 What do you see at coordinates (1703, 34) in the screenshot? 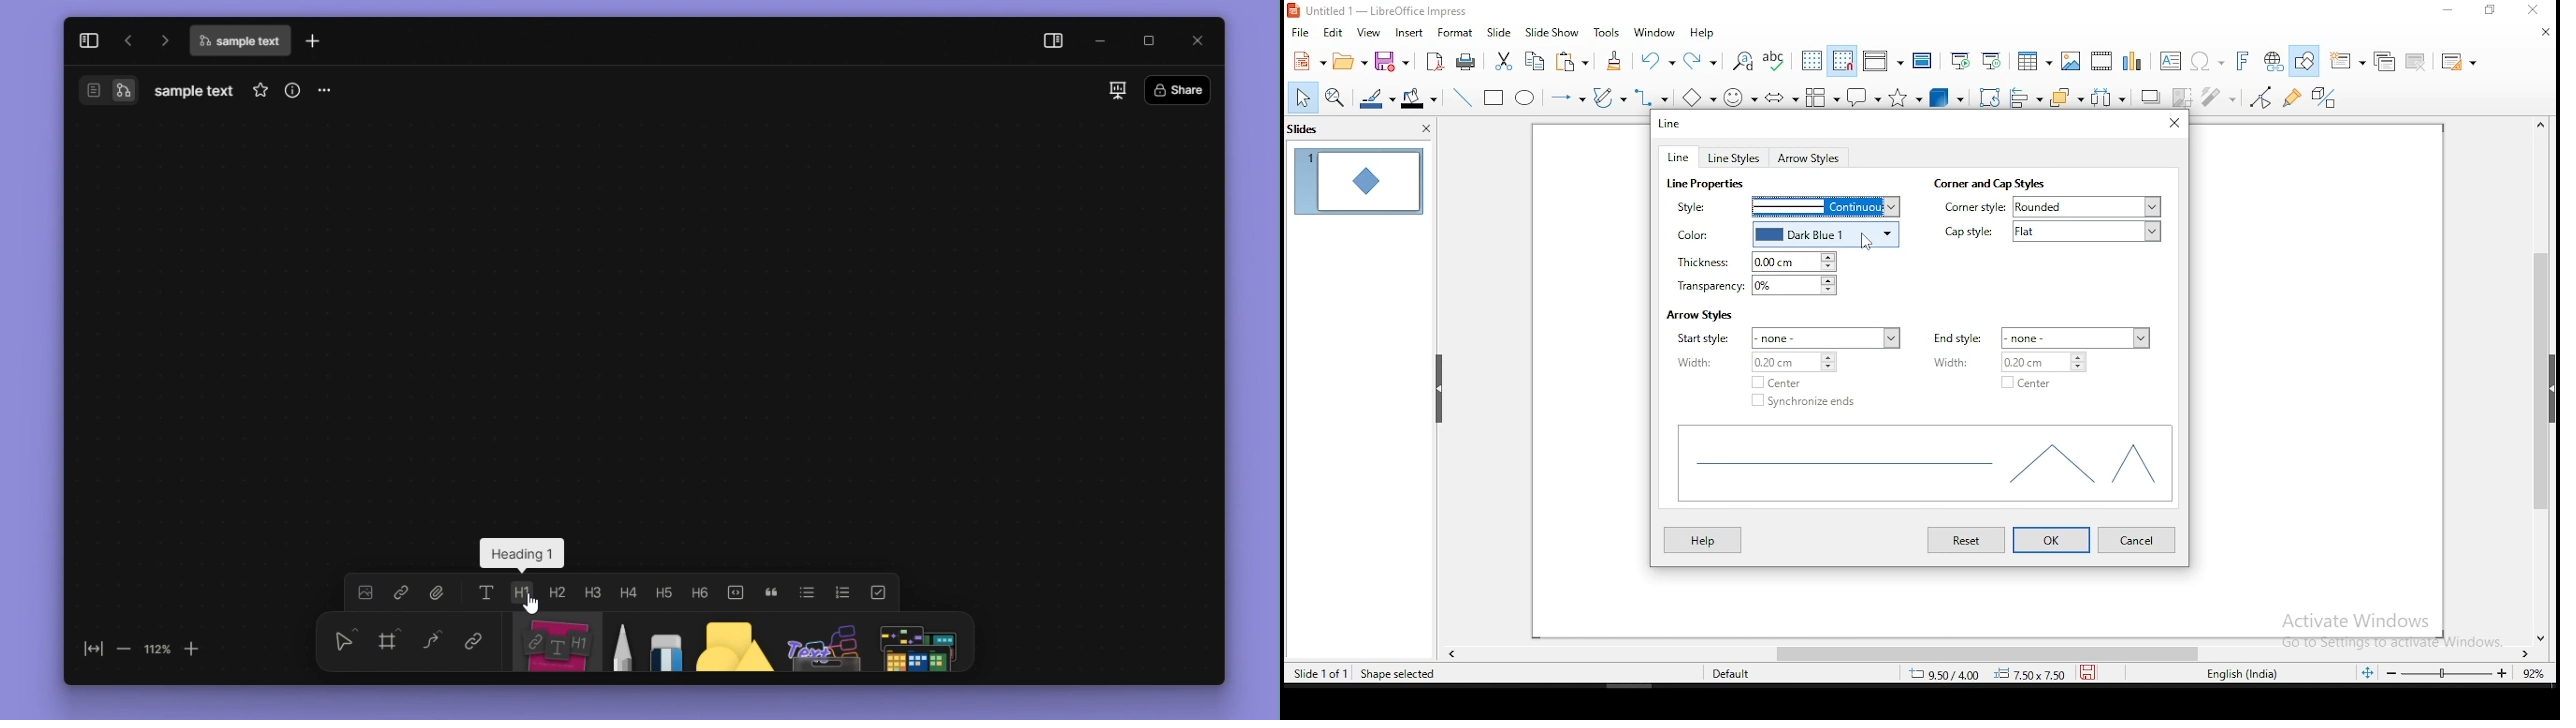
I see `help` at bounding box center [1703, 34].